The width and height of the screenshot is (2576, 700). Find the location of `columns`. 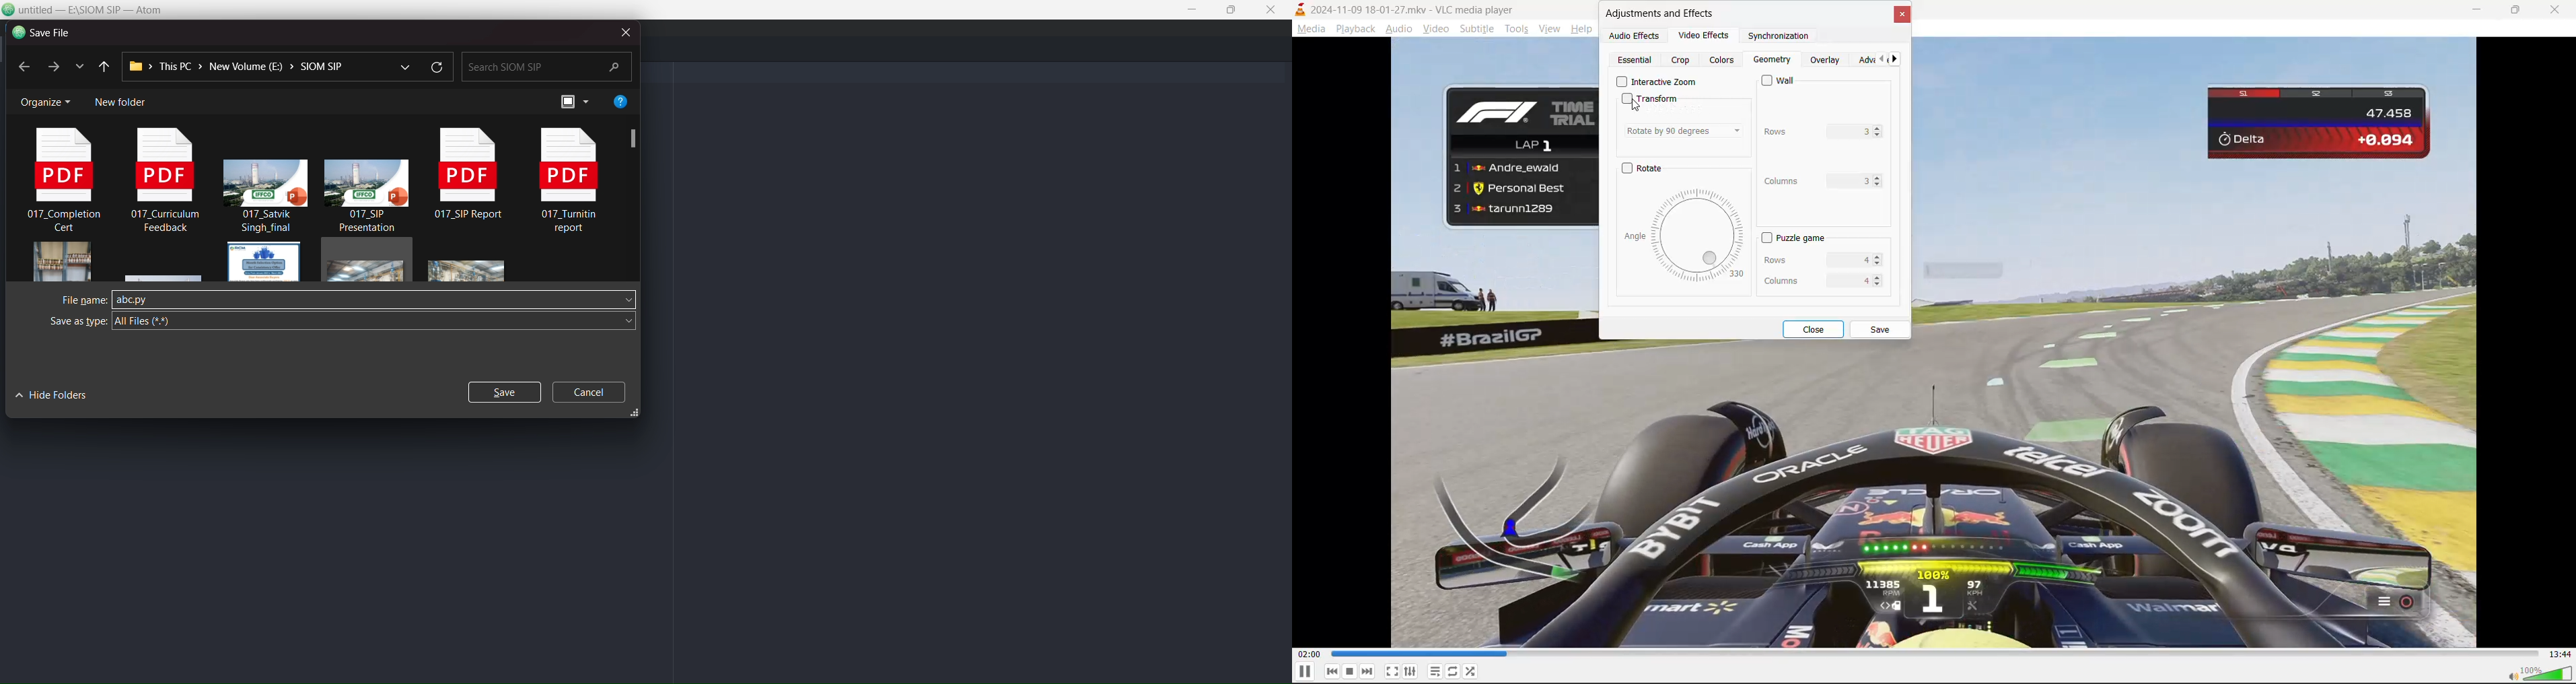

columns is located at coordinates (1814, 278).